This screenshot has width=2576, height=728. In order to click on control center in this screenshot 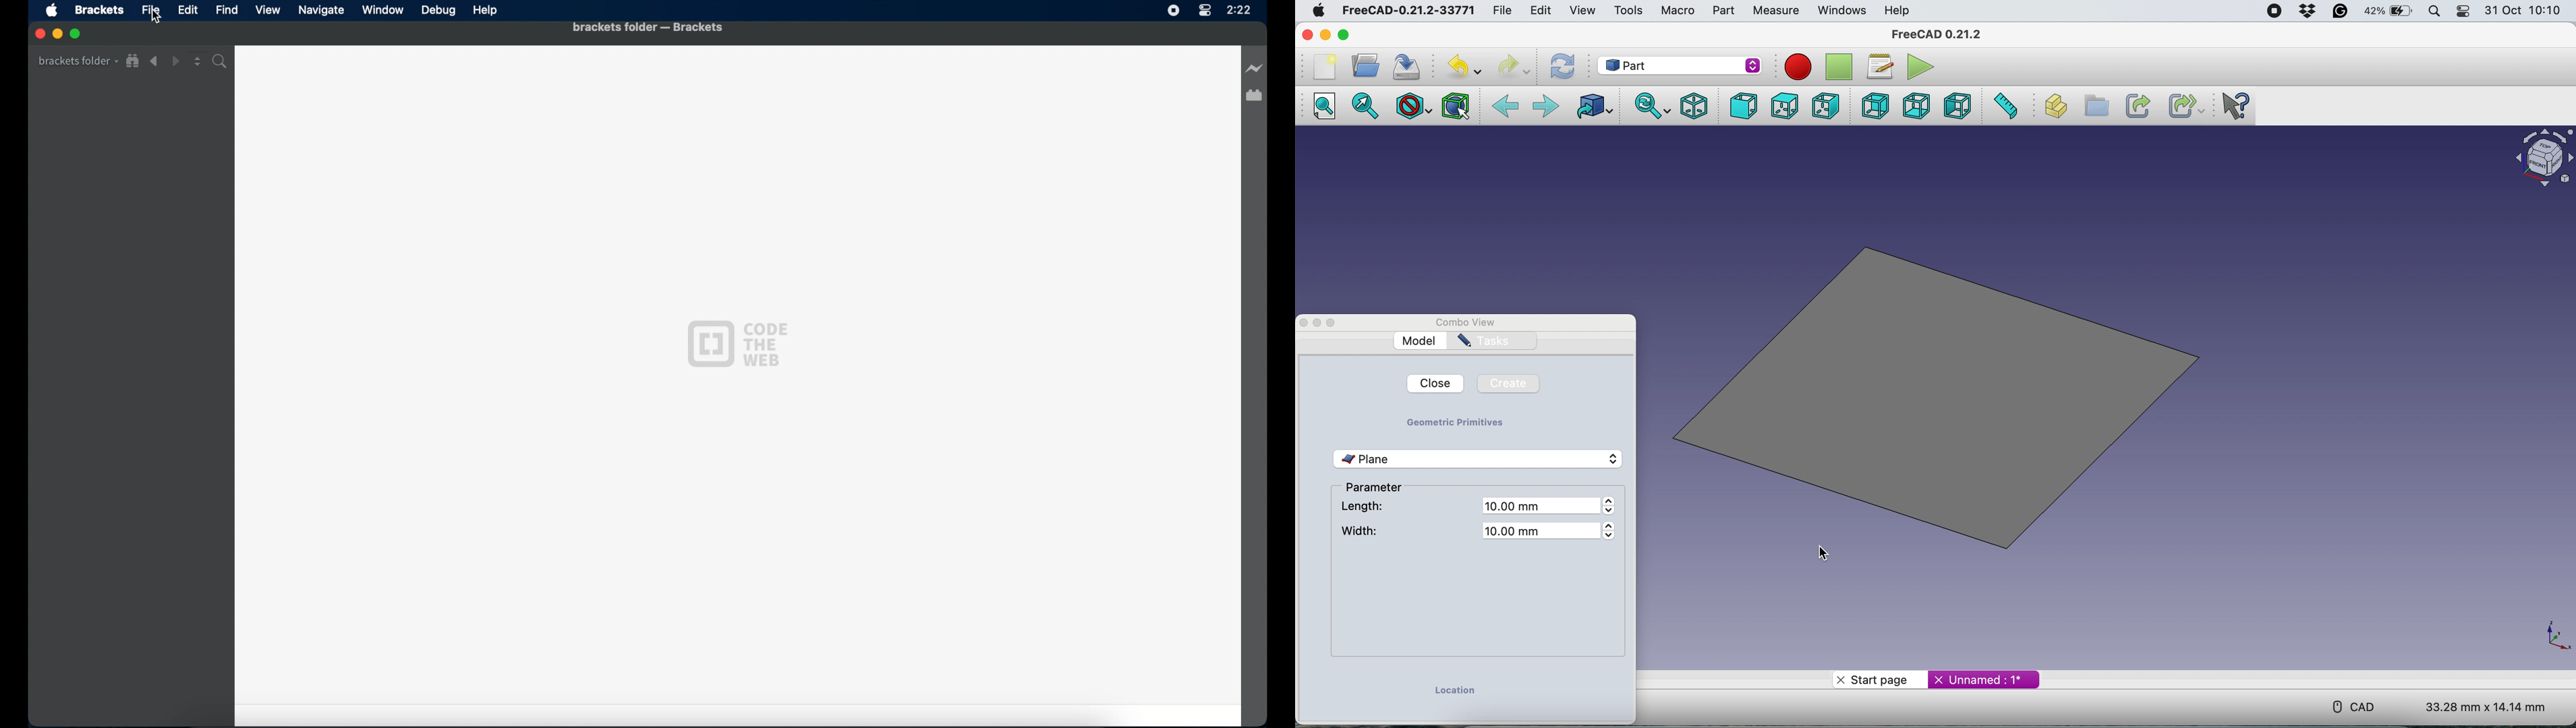, I will do `click(1204, 11)`.